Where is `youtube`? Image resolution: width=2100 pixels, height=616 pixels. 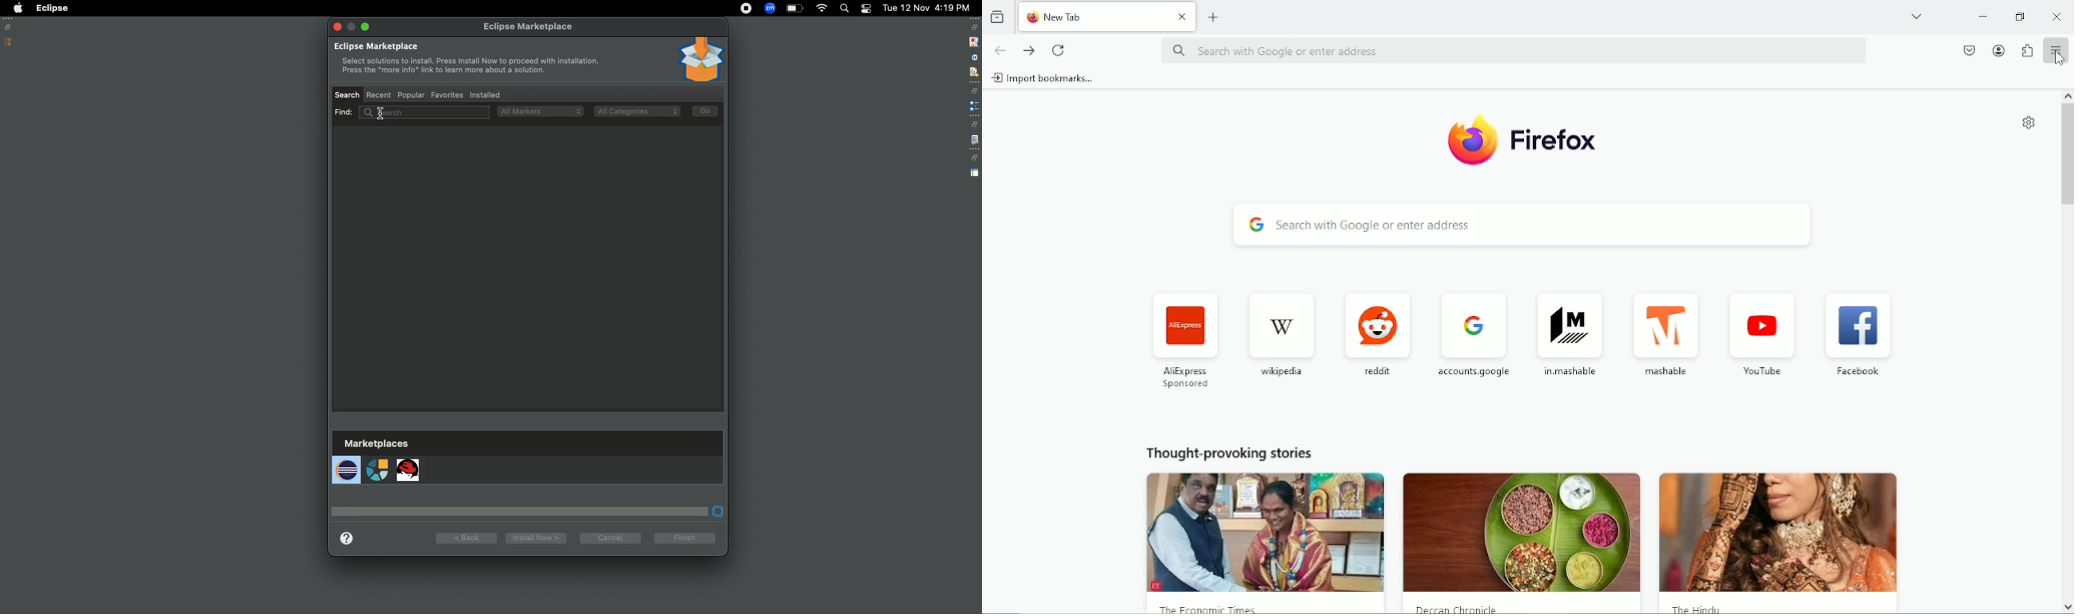
youtube is located at coordinates (1762, 332).